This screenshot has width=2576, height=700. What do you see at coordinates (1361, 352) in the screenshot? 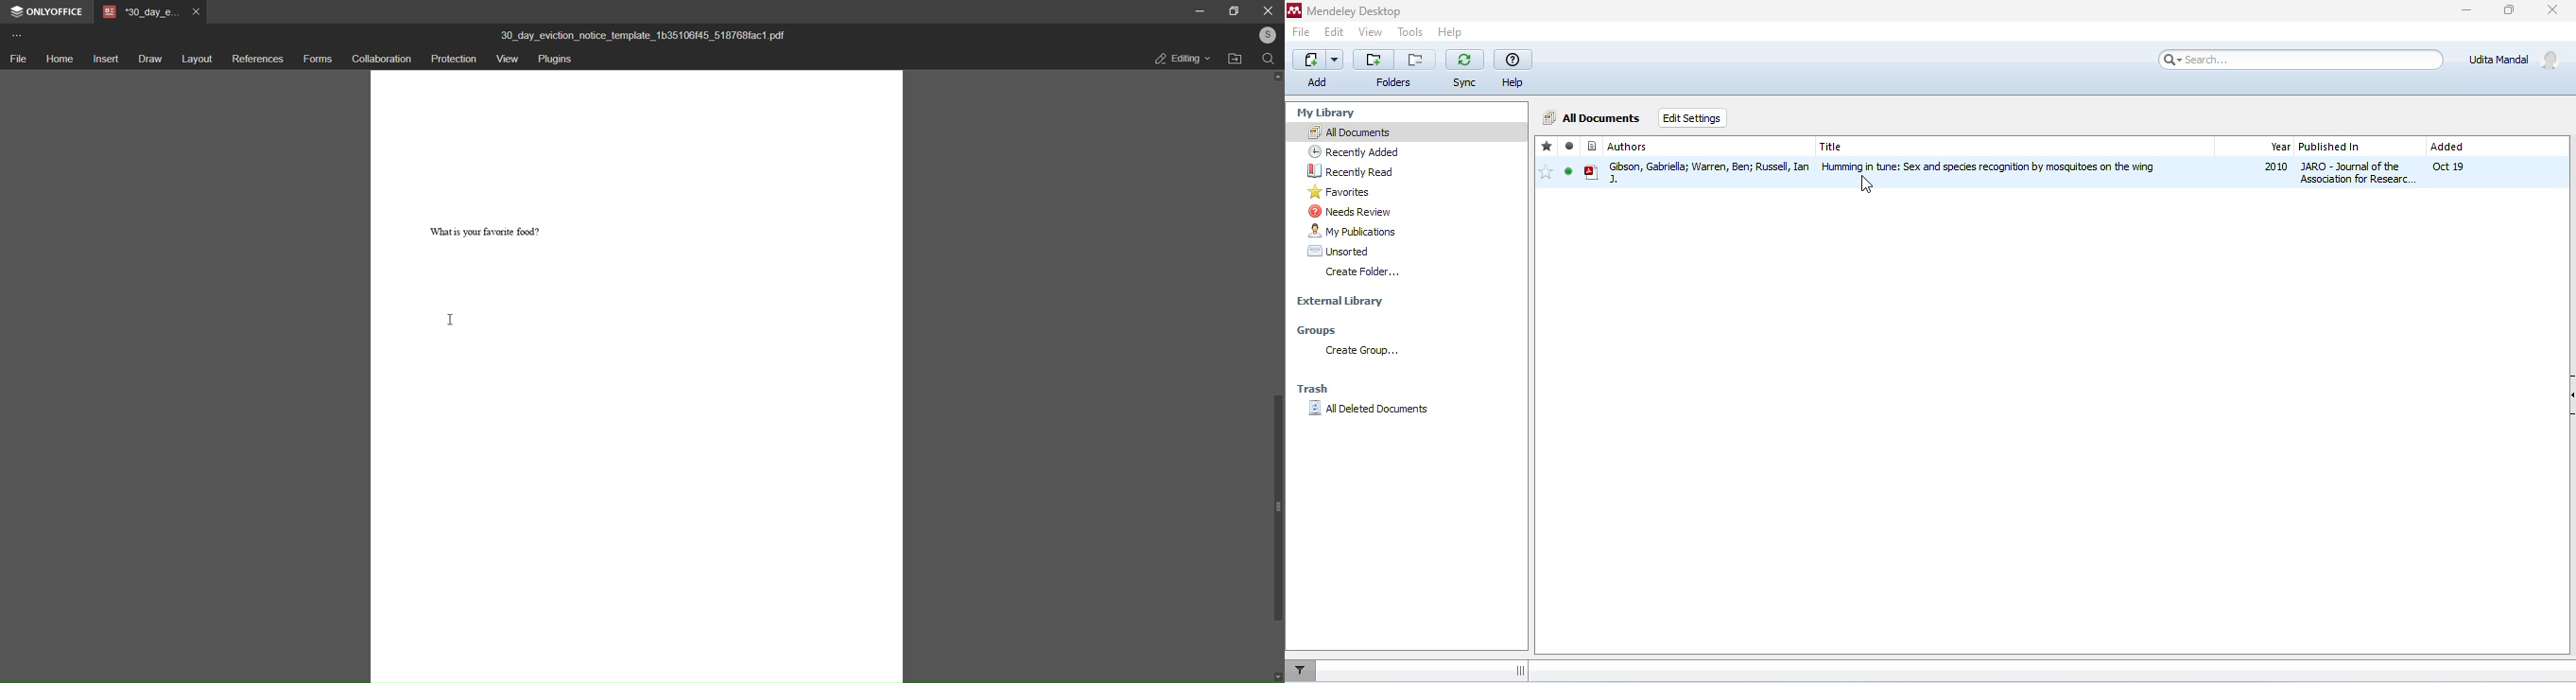
I see `create group` at bounding box center [1361, 352].